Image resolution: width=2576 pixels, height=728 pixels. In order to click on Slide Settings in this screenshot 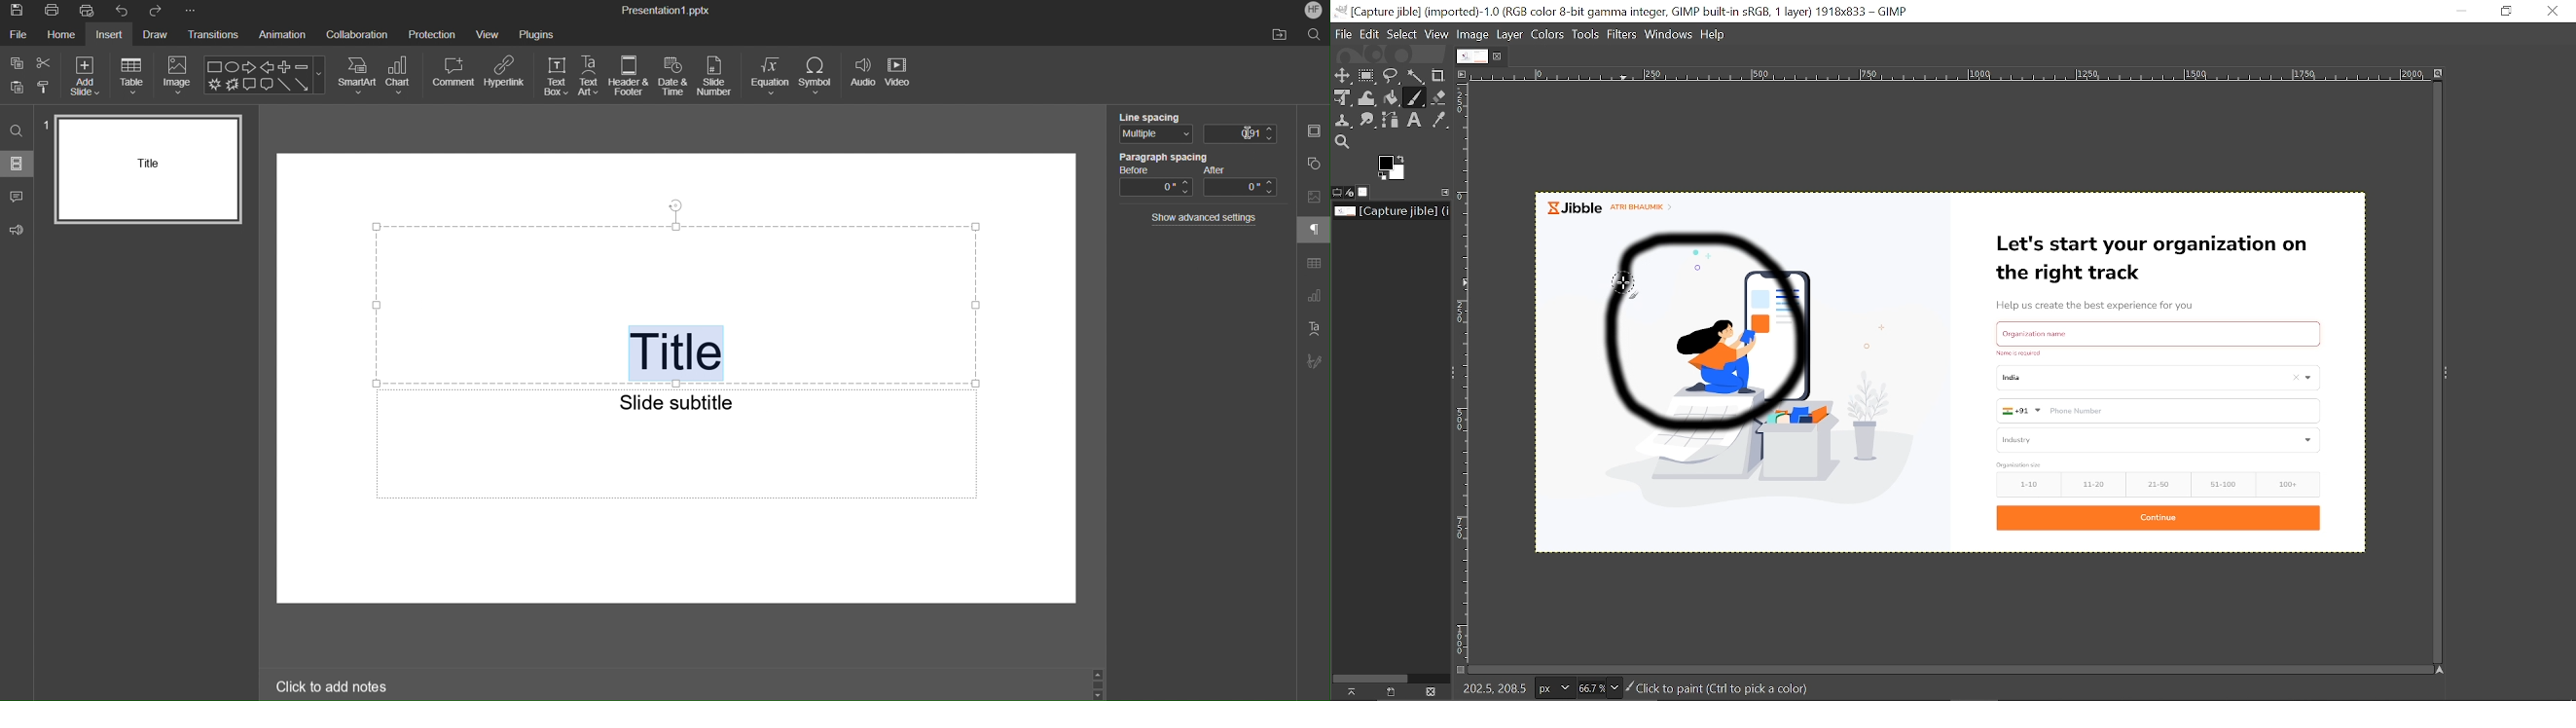, I will do `click(1314, 133)`.